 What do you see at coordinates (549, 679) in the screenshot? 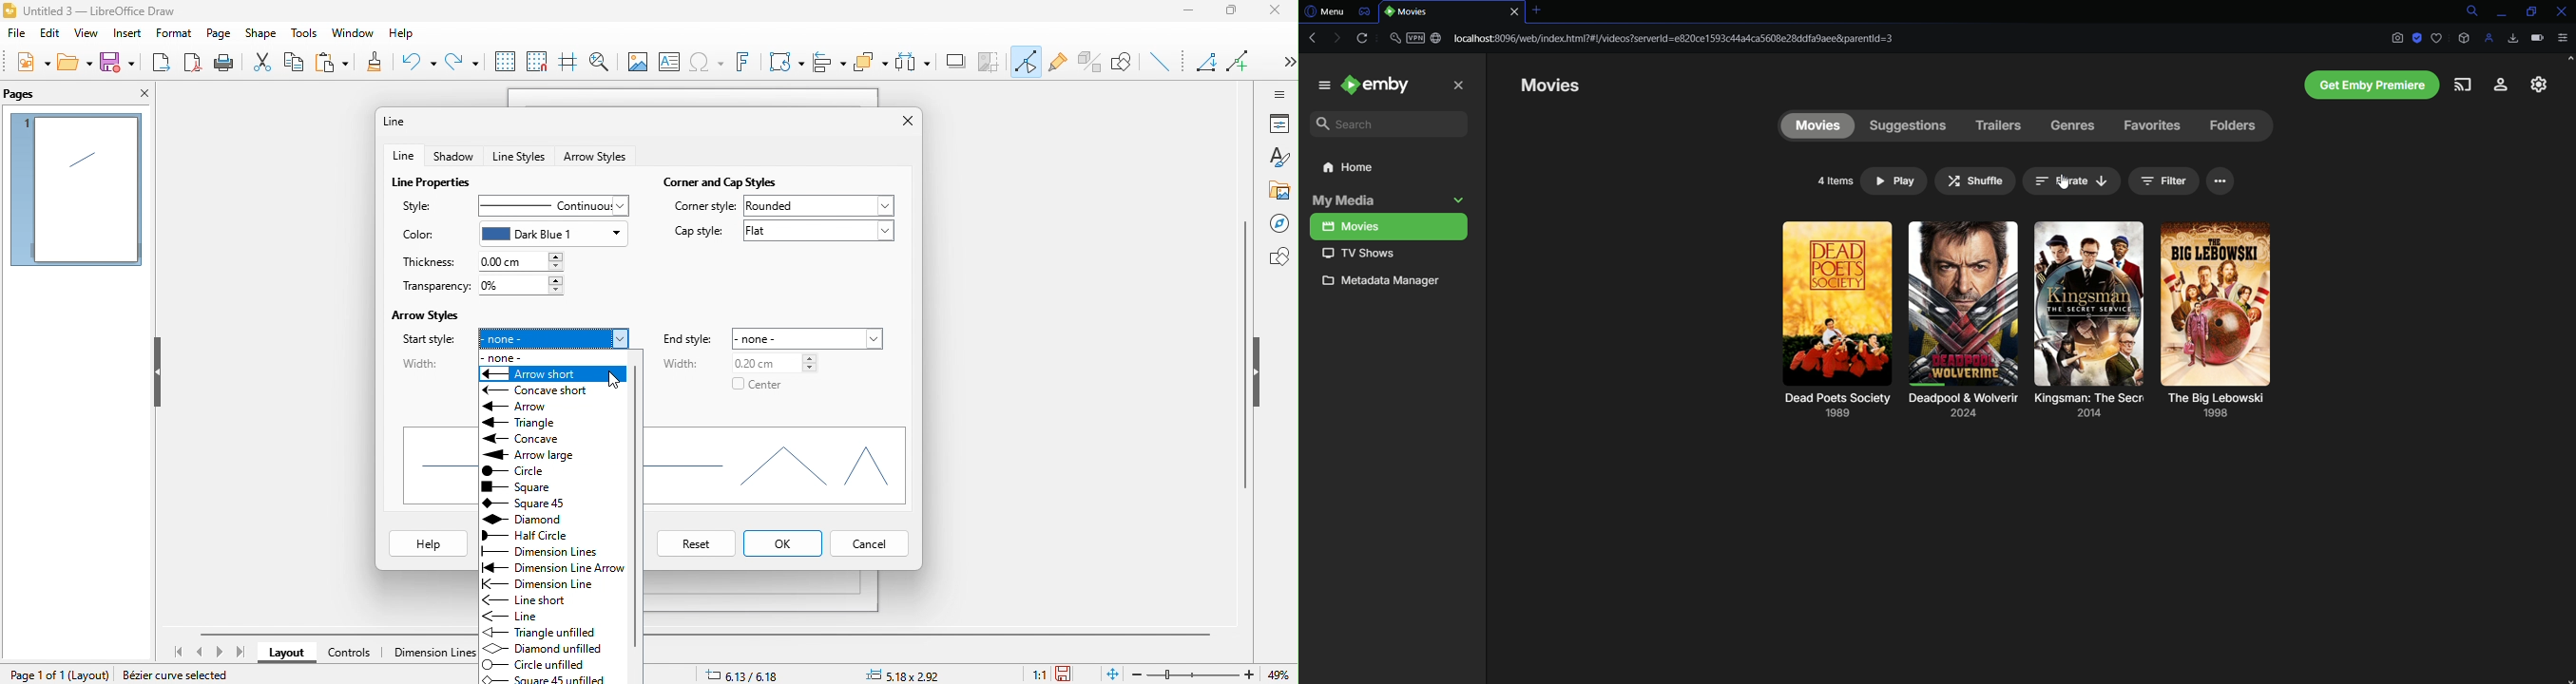
I see `square 45 unfilled` at bounding box center [549, 679].